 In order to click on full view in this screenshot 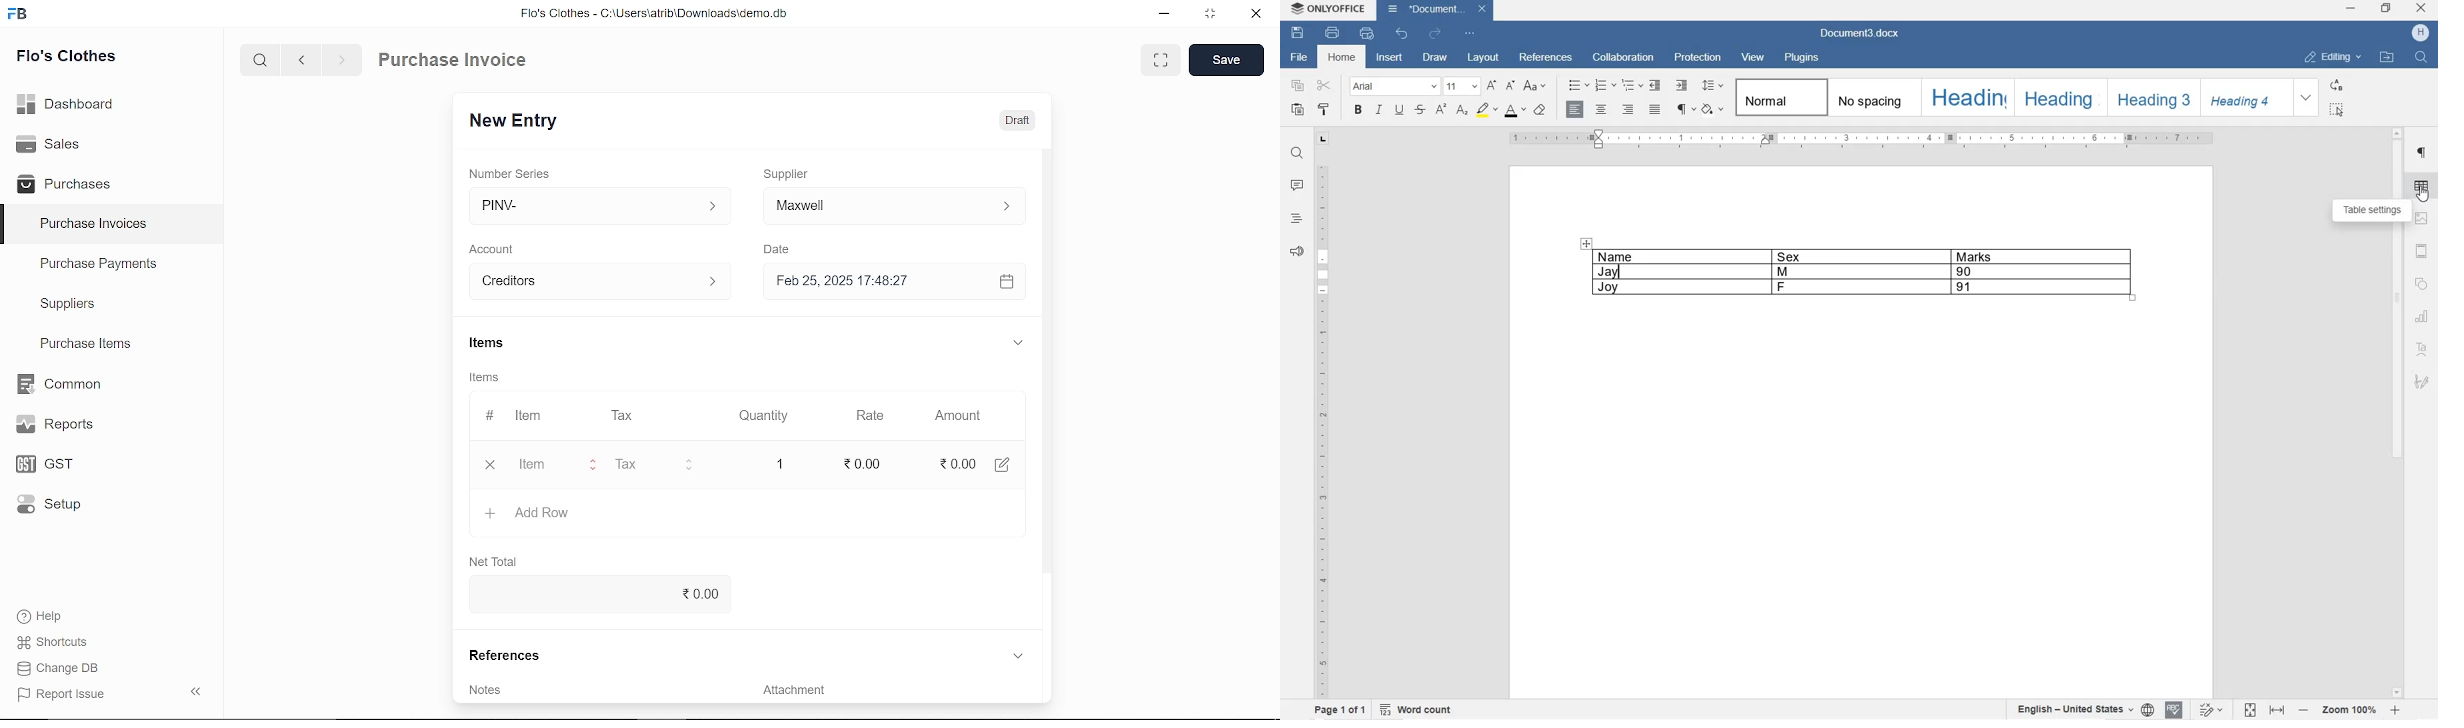, I will do `click(1162, 60)`.